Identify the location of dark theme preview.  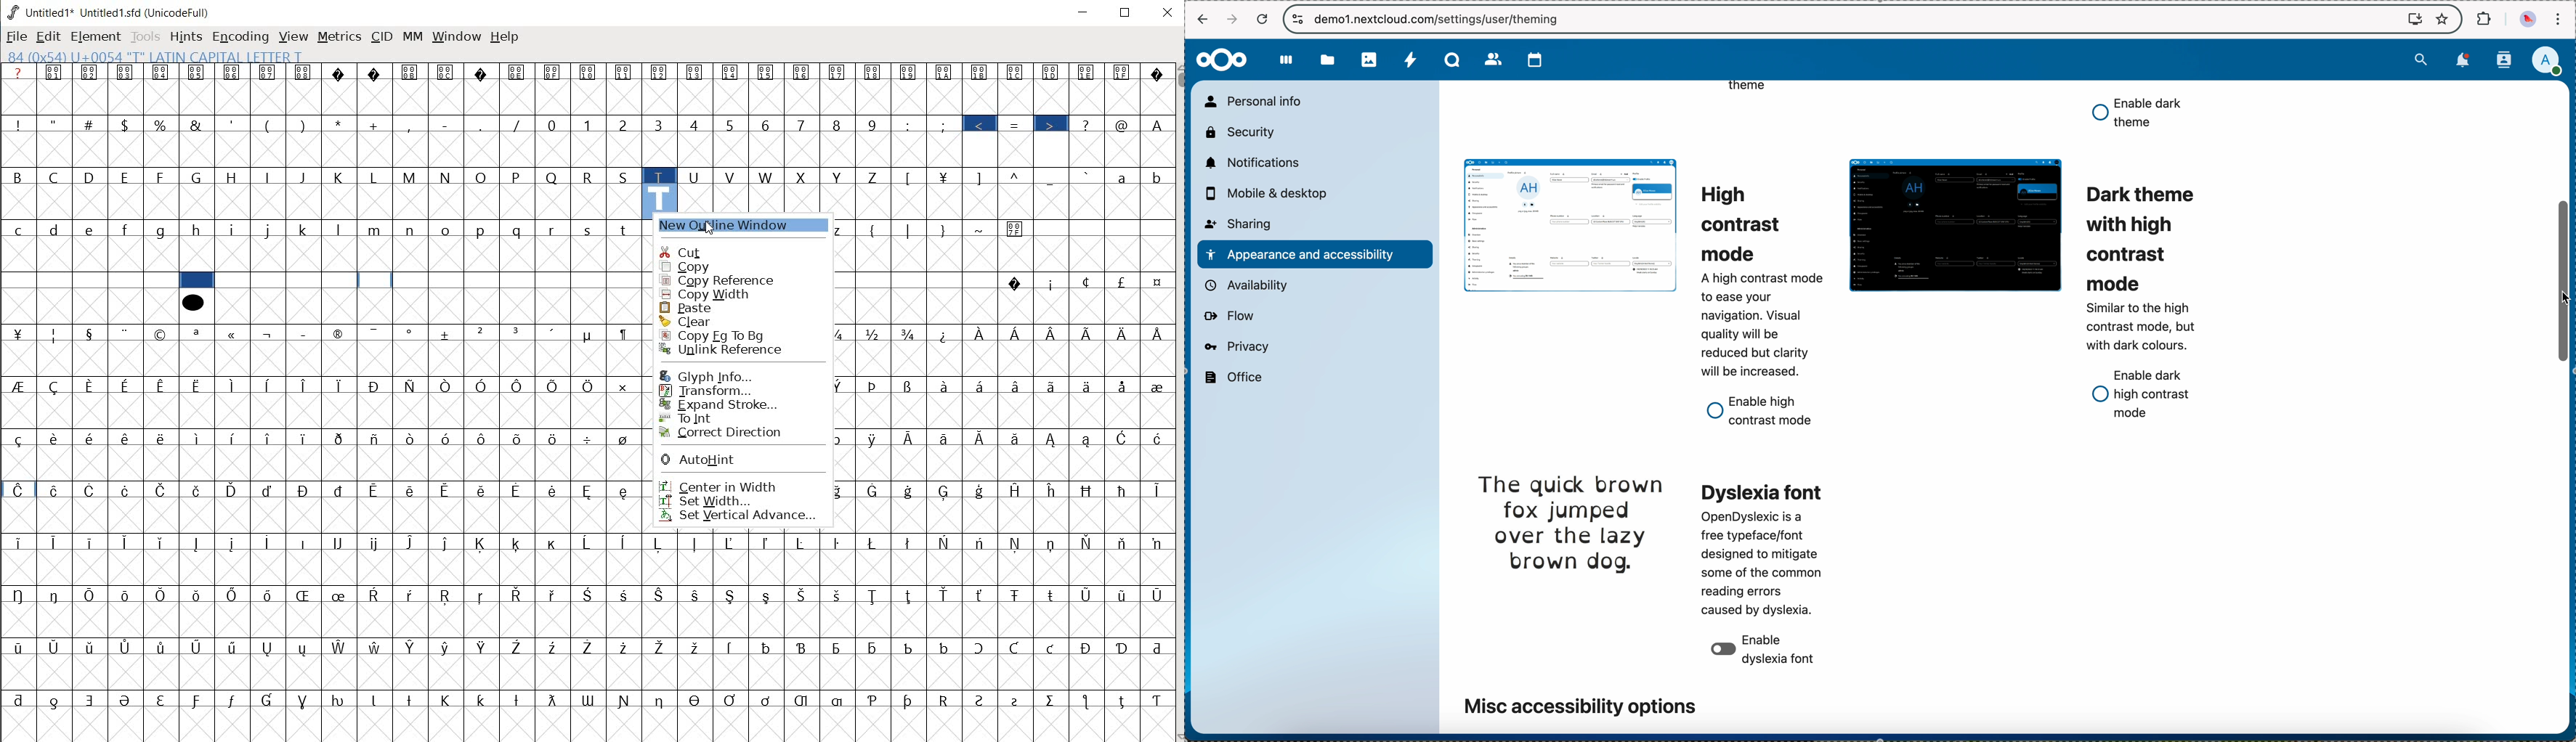
(1955, 227).